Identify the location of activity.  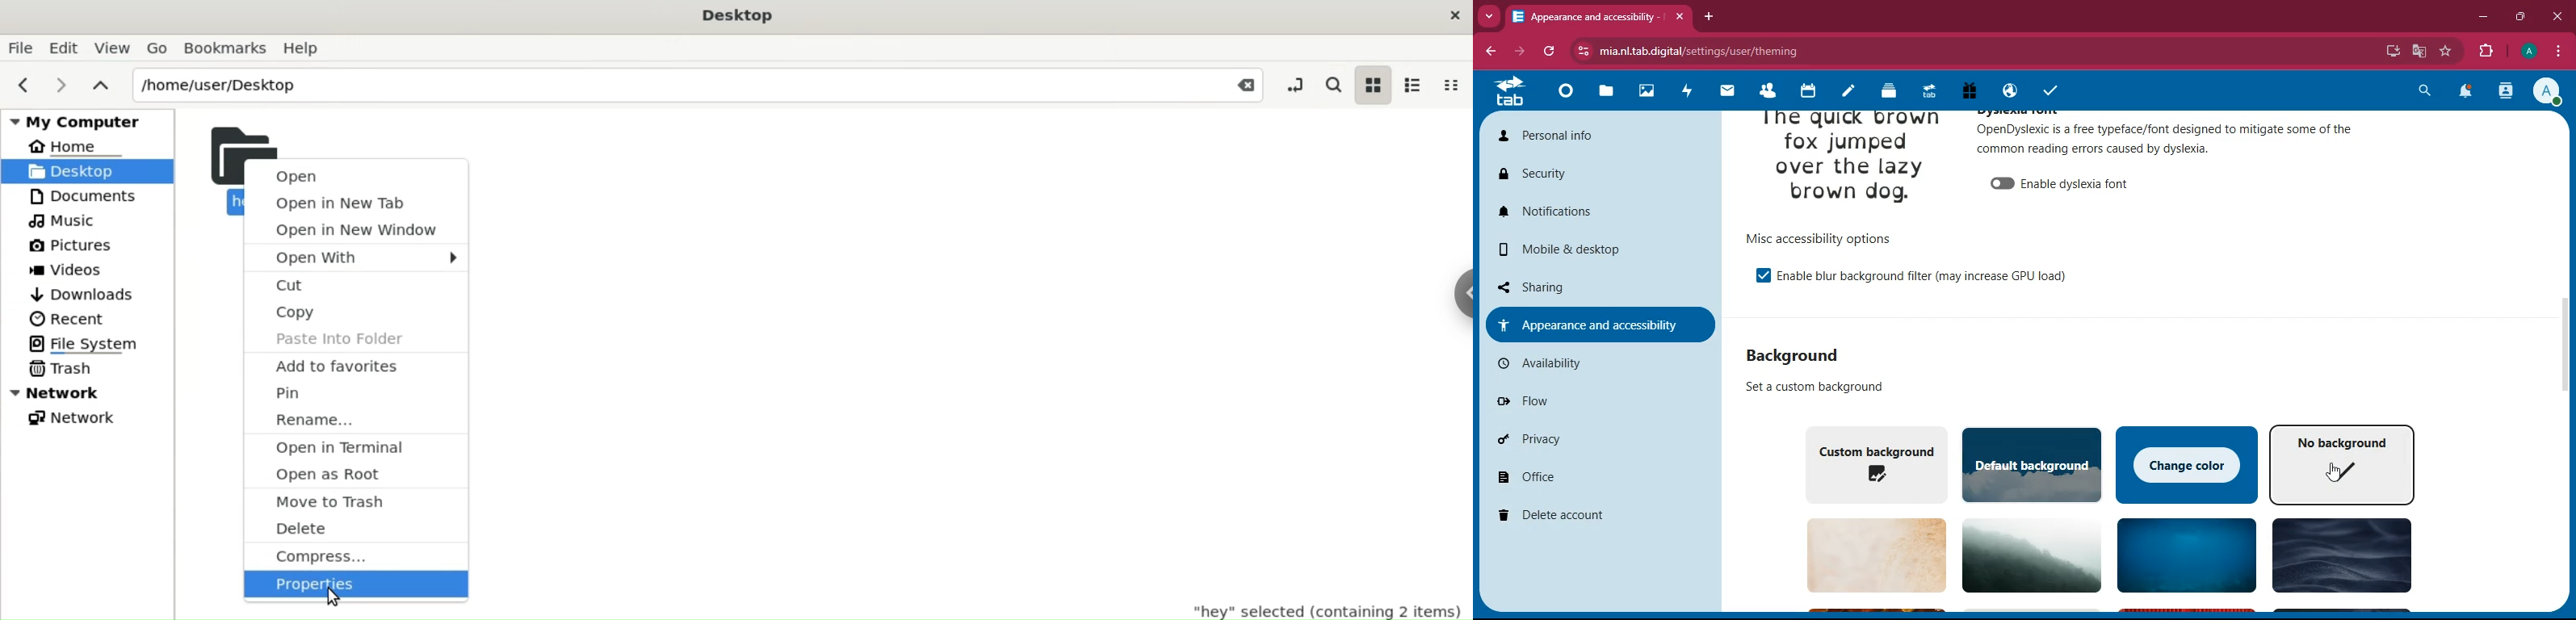
(2507, 91).